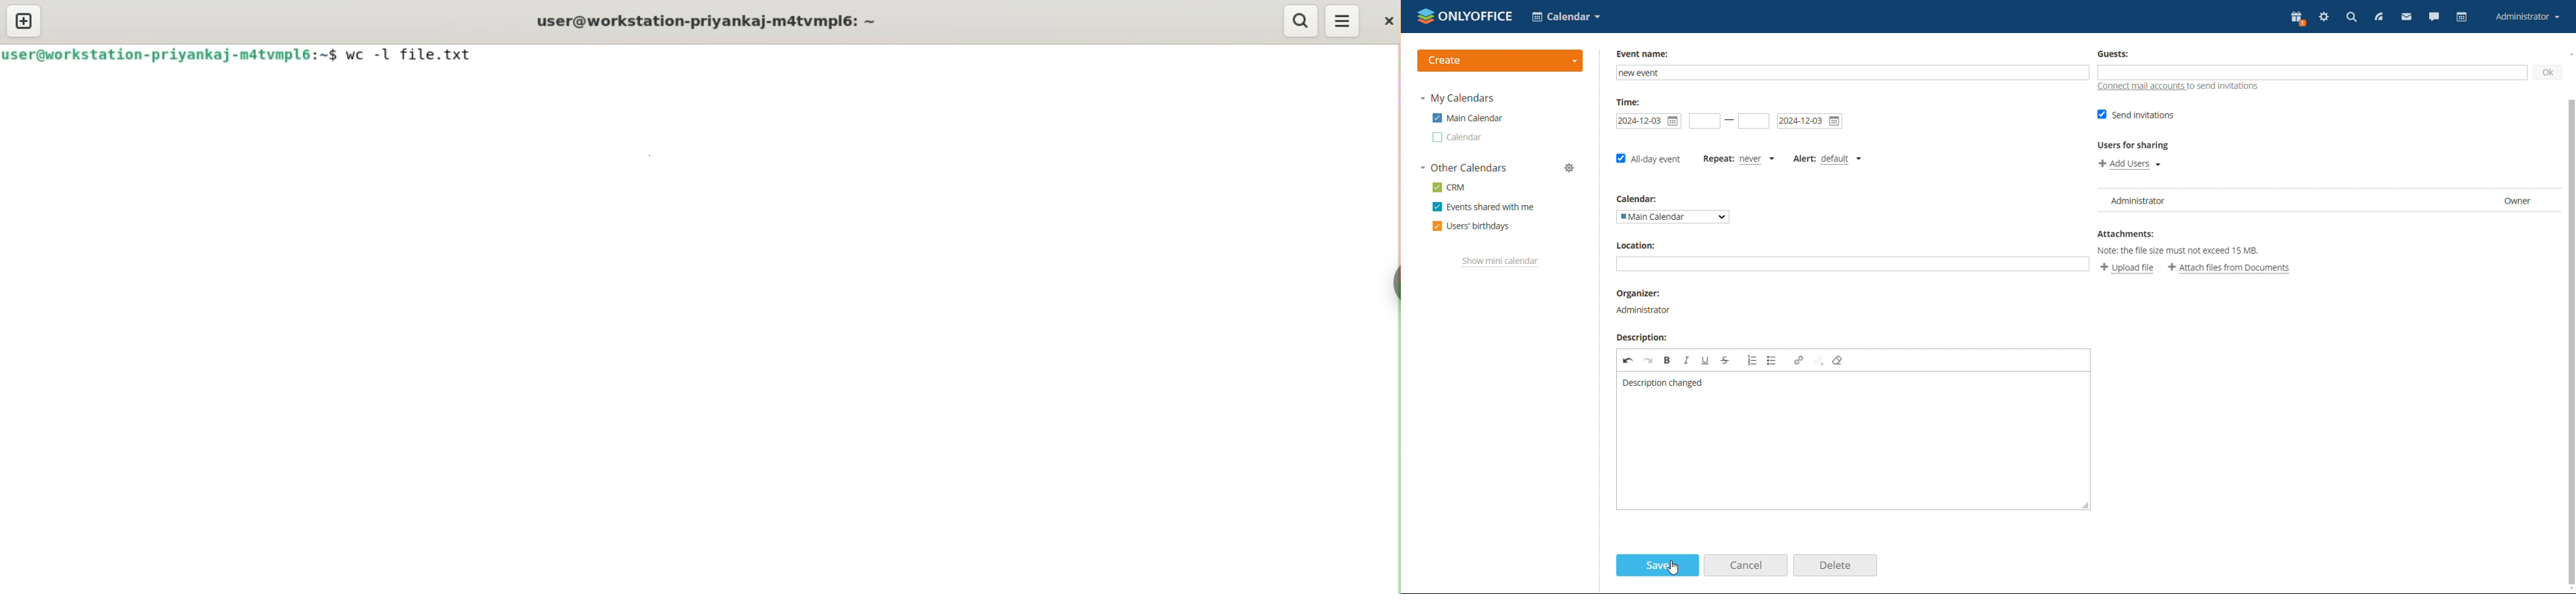 Image resolution: width=2576 pixels, height=616 pixels. Describe the element at coordinates (2134, 145) in the screenshot. I see `Users for sharing` at that location.